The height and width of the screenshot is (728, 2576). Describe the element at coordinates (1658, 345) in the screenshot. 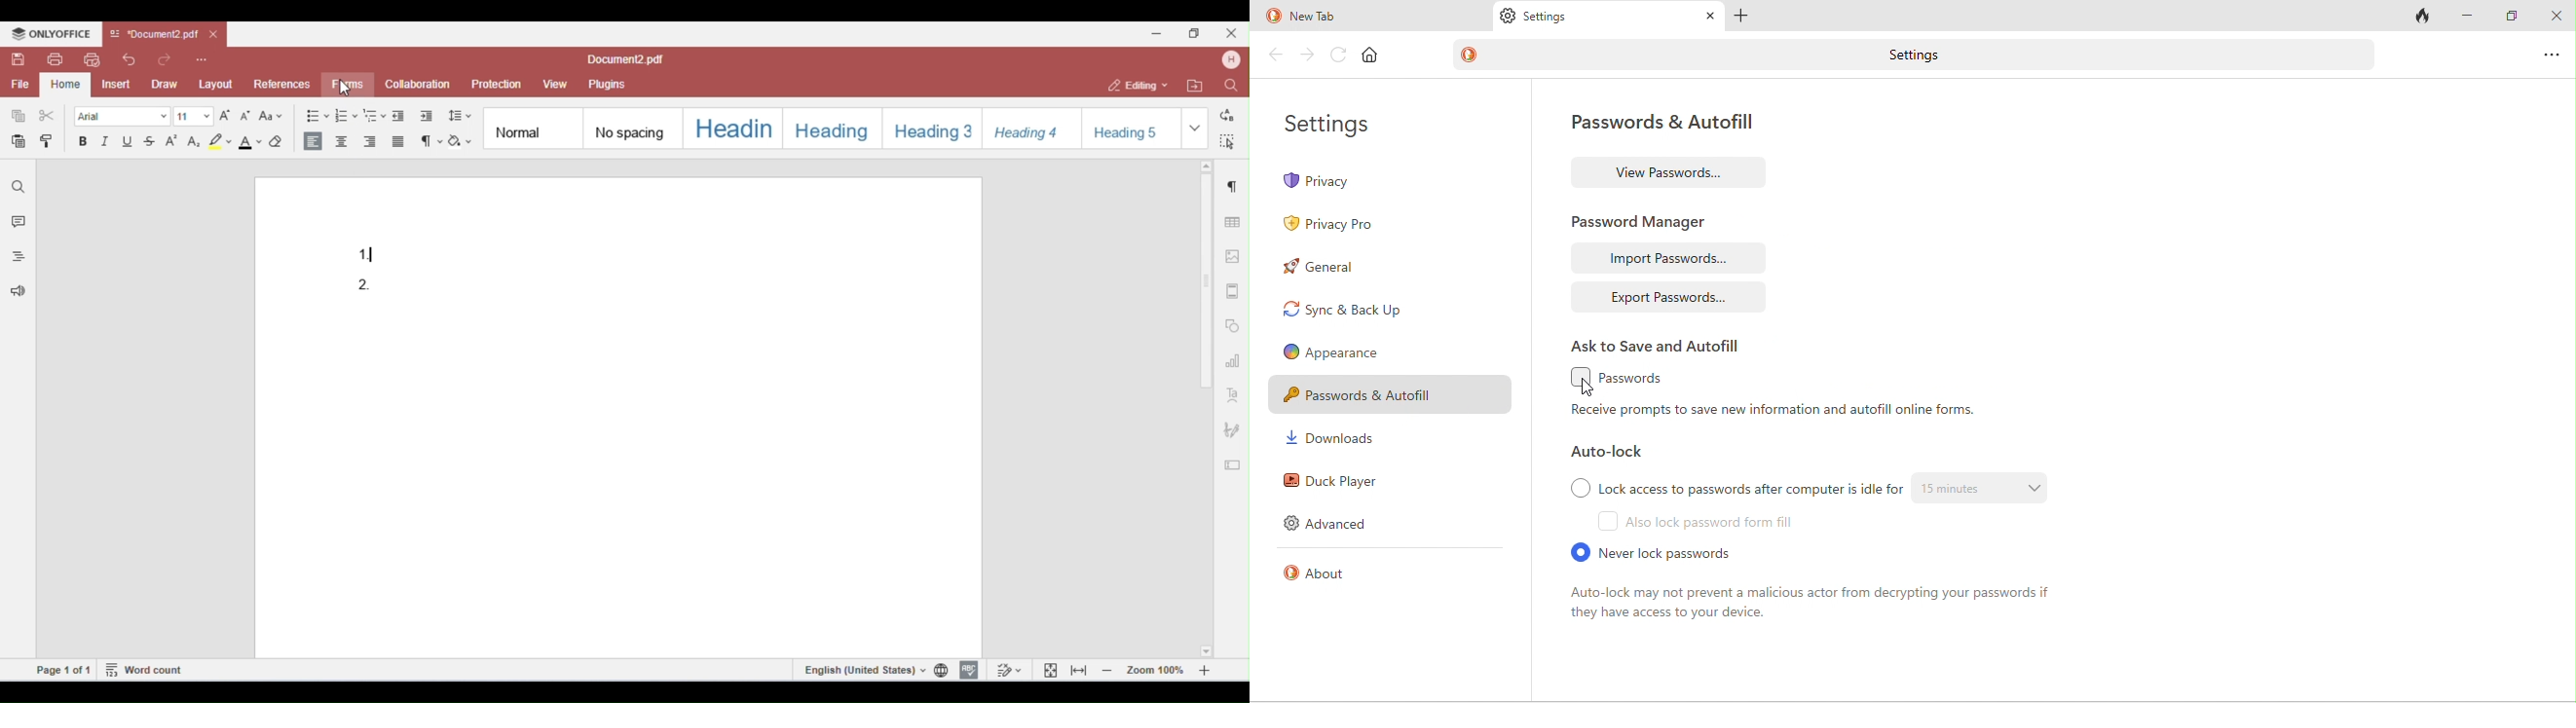

I see `ask to save and autofill` at that location.